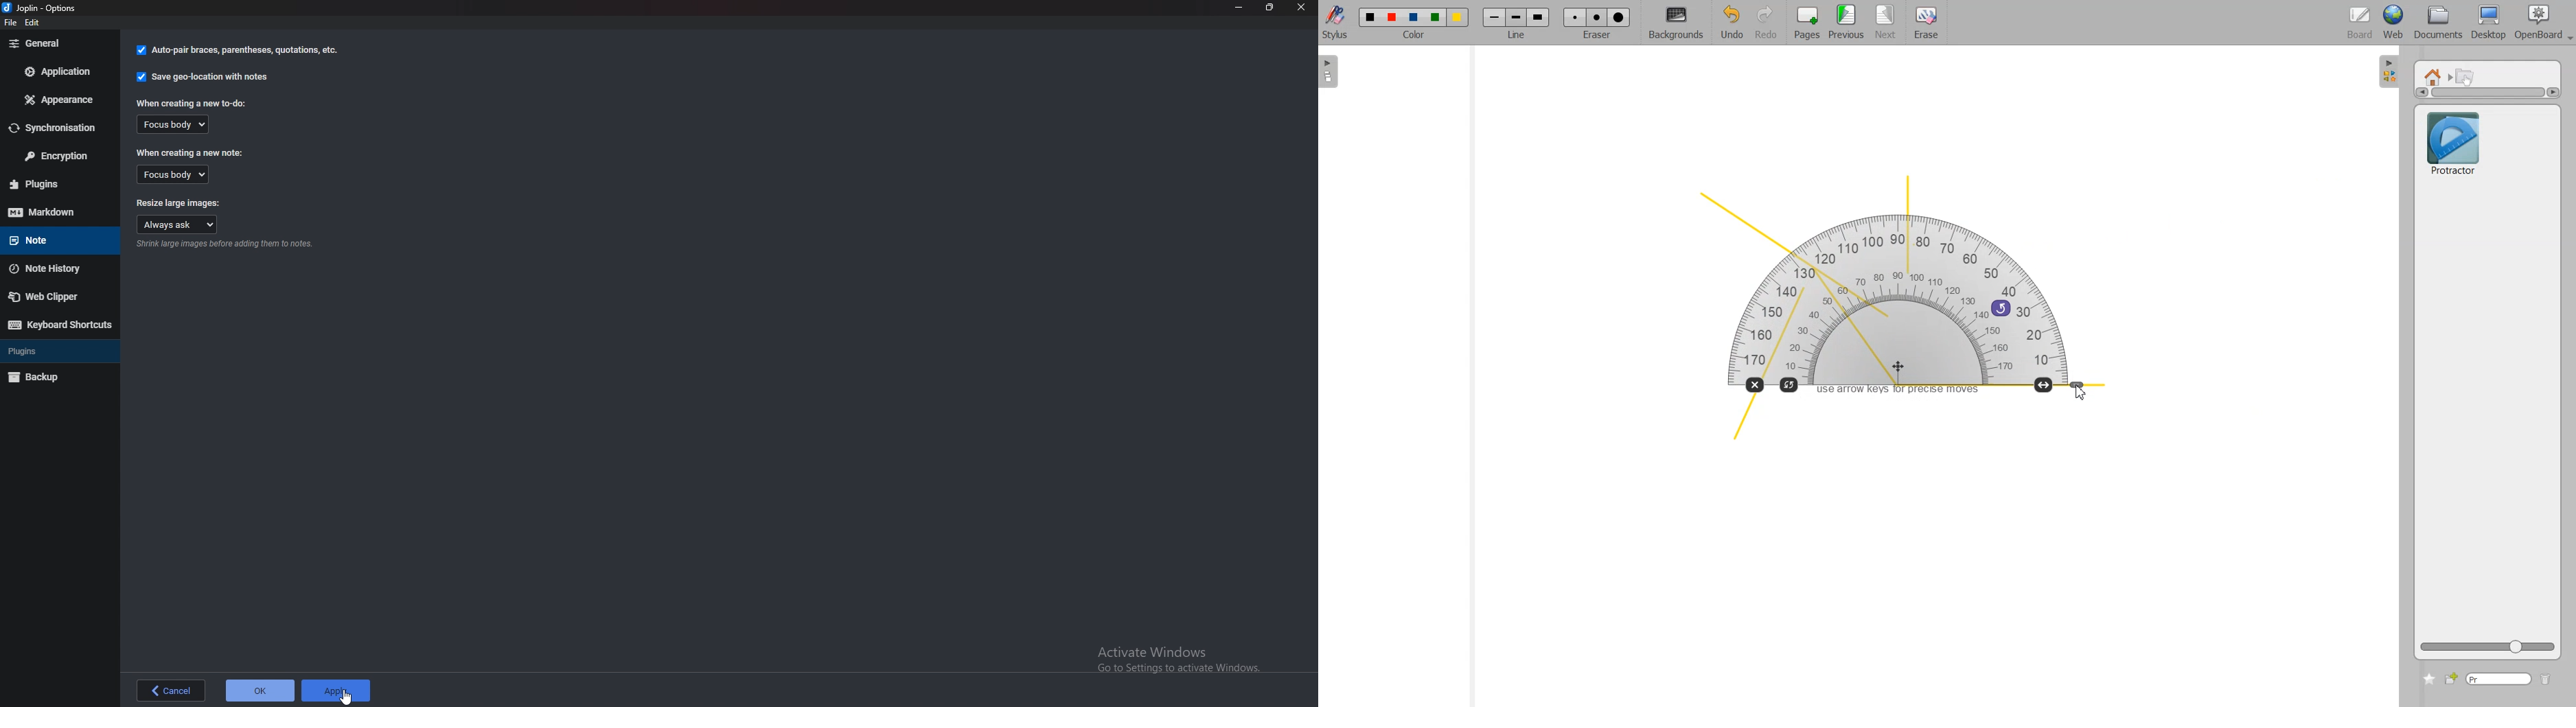 This screenshot has height=728, width=2576. What do you see at coordinates (38, 22) in the screenshot?
I see `edit` at bounding box center [38, 22].